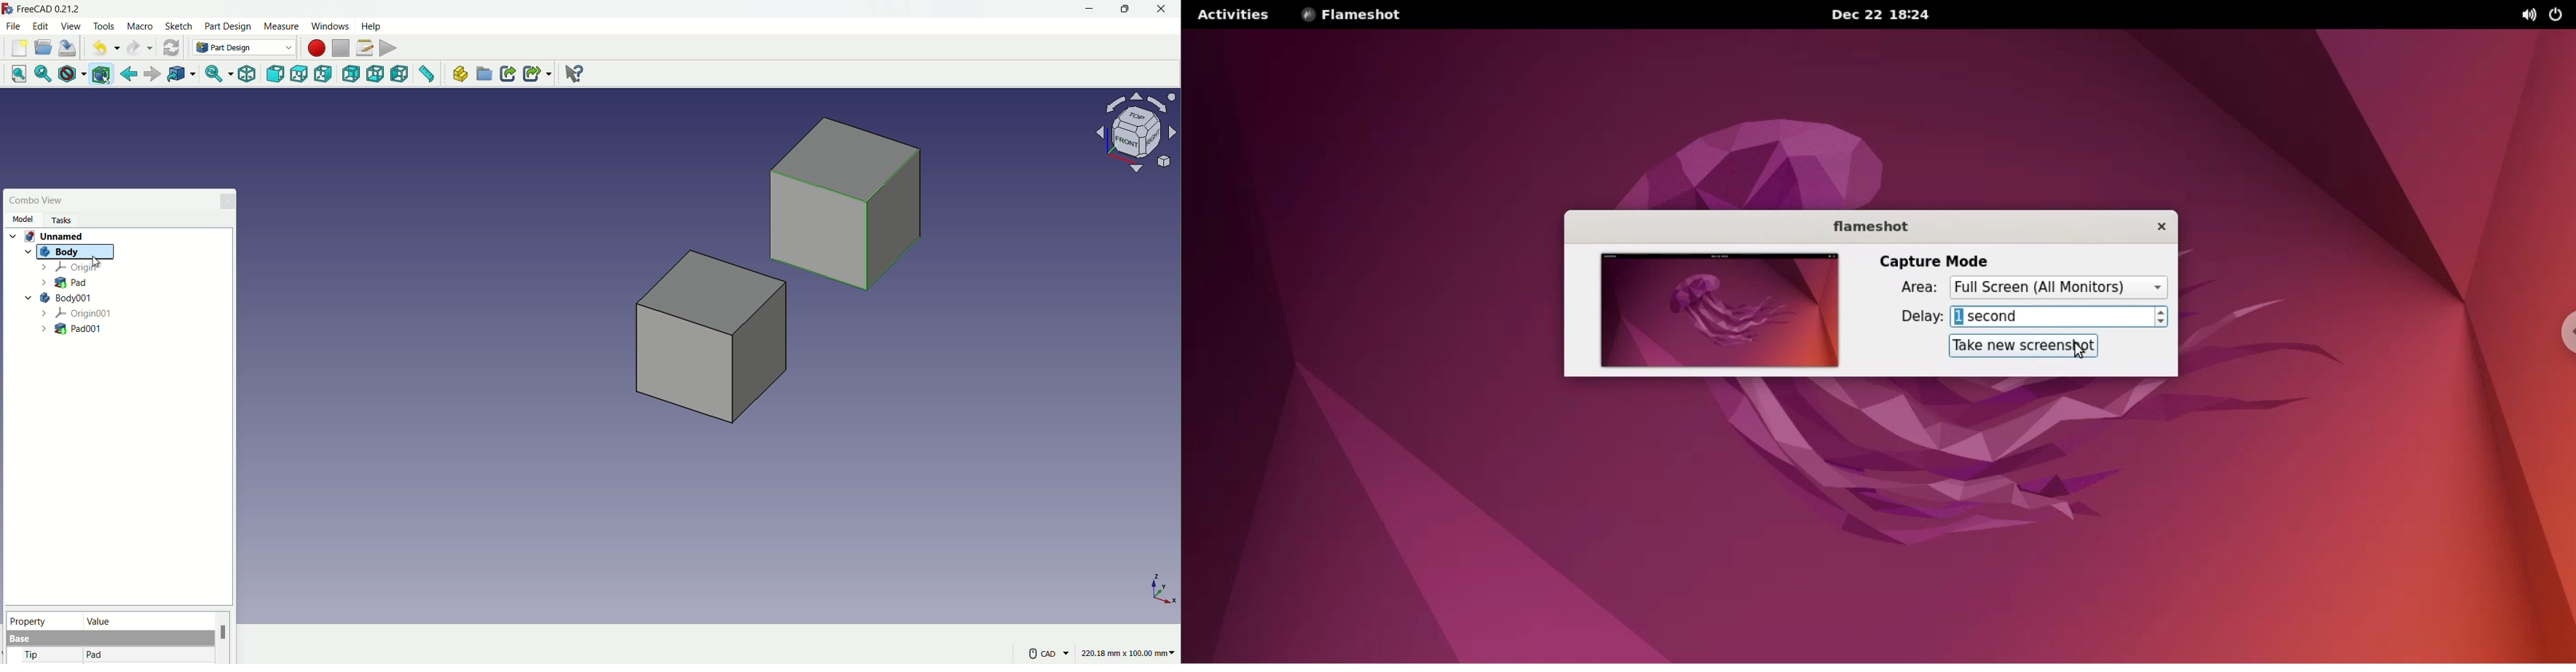 Image resolution: width=2576 pixels, height=672 pixels. Describe the element at coordinates (105, 26) in the screenshot. I see `tools` at that location.